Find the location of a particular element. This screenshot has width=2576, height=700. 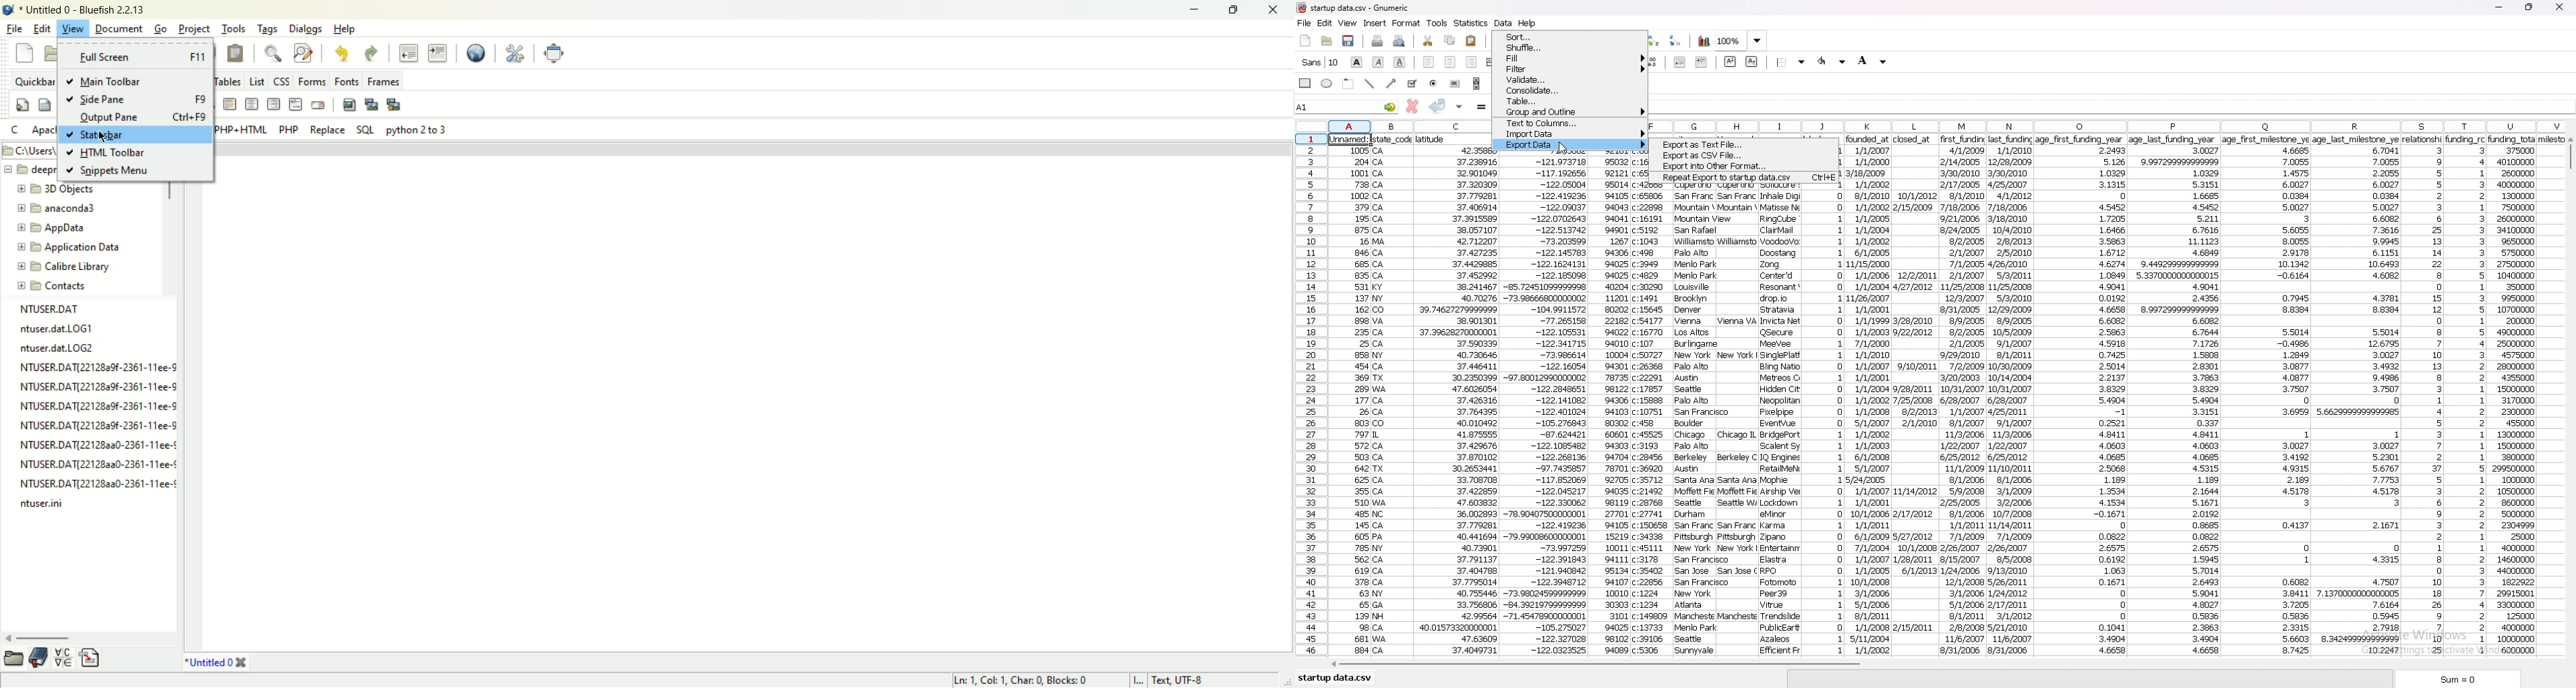

charmap is located at coordinates (62, 658).